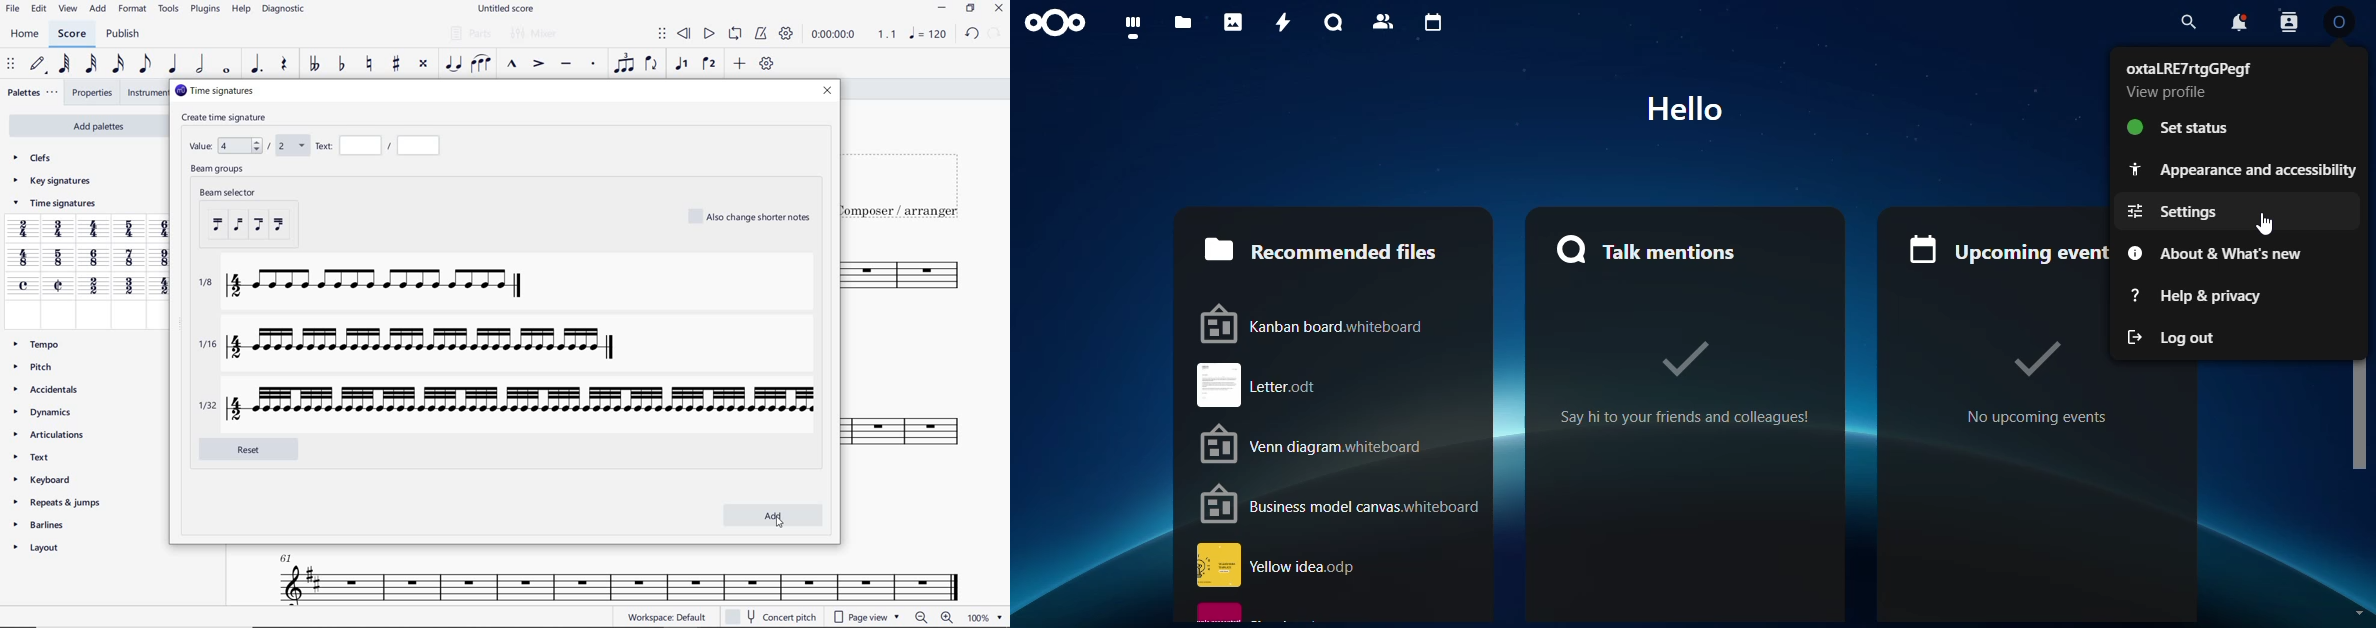 The image size is (2380, 644). I want to click on FLIP DIRECTION, so click(651, 64).